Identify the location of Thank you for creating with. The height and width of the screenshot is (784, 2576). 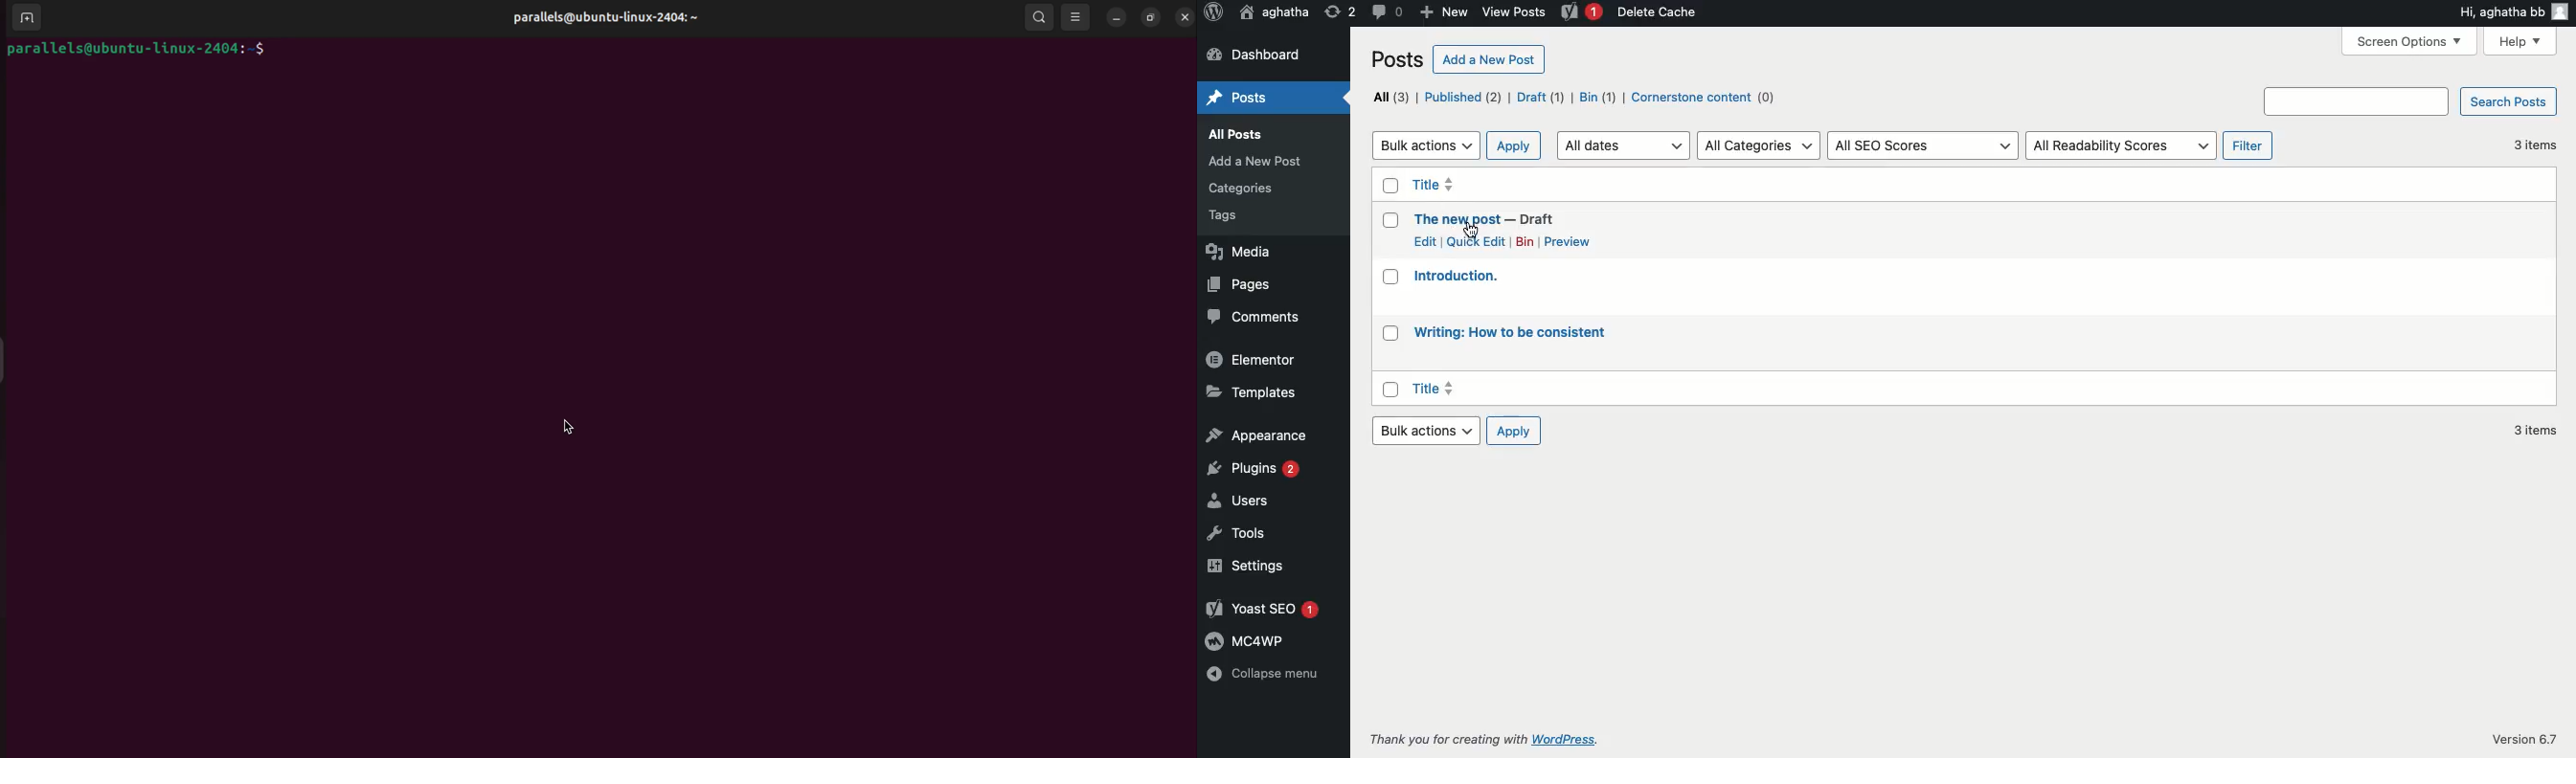
(1445, 736).